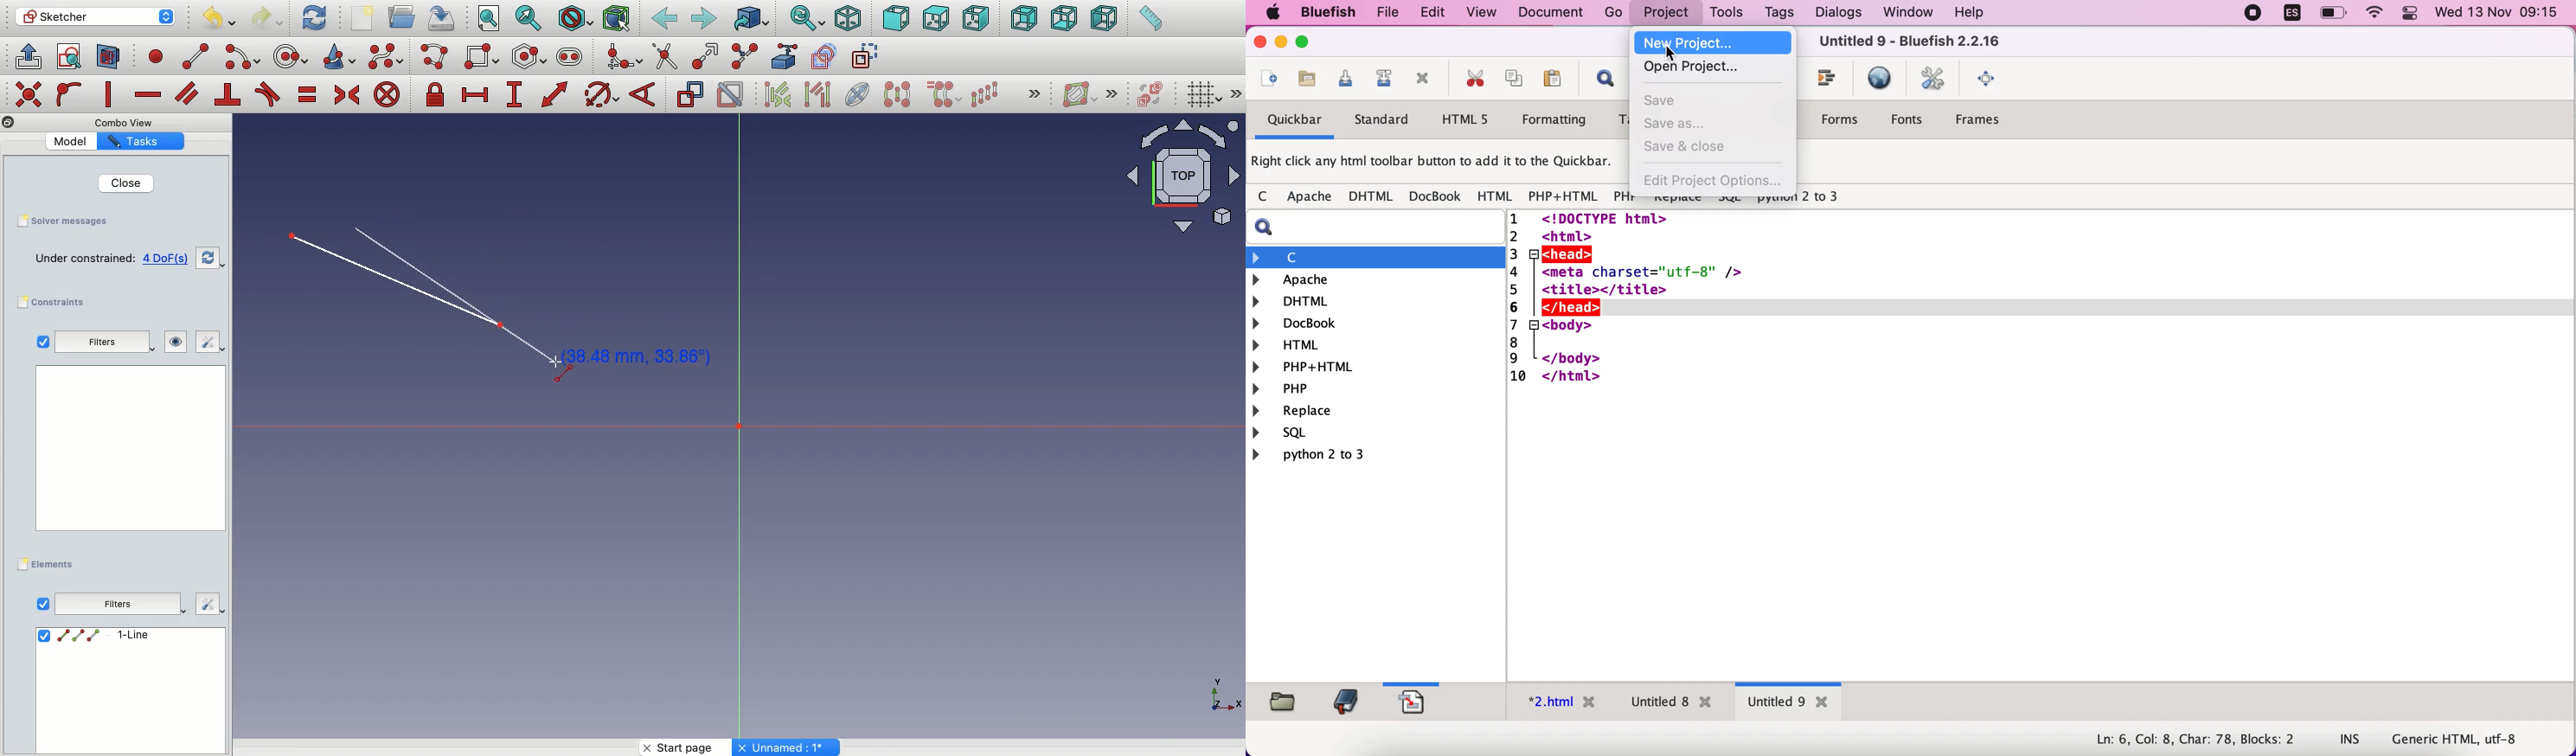 The image size is (2576, 756). I want to click on Toggle grid, so click(1205, 96).